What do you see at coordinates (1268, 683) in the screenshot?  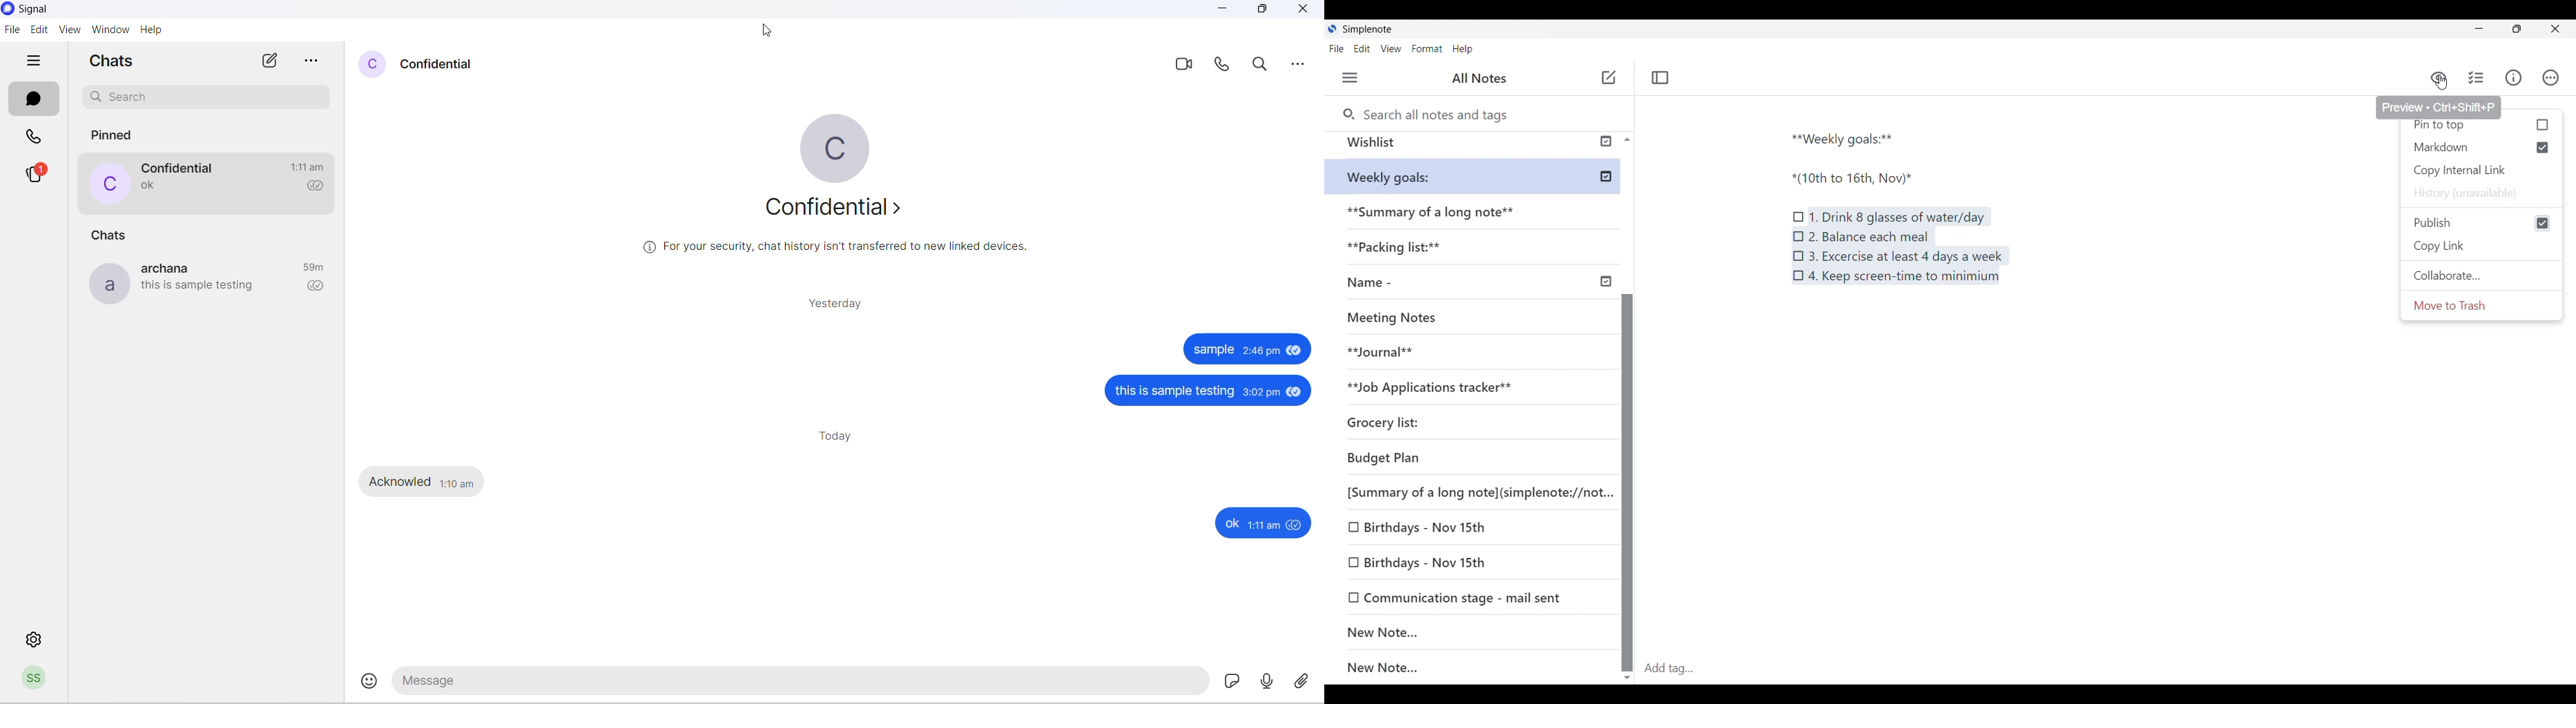 I see `voice note` at bounding box center [1268, 683].